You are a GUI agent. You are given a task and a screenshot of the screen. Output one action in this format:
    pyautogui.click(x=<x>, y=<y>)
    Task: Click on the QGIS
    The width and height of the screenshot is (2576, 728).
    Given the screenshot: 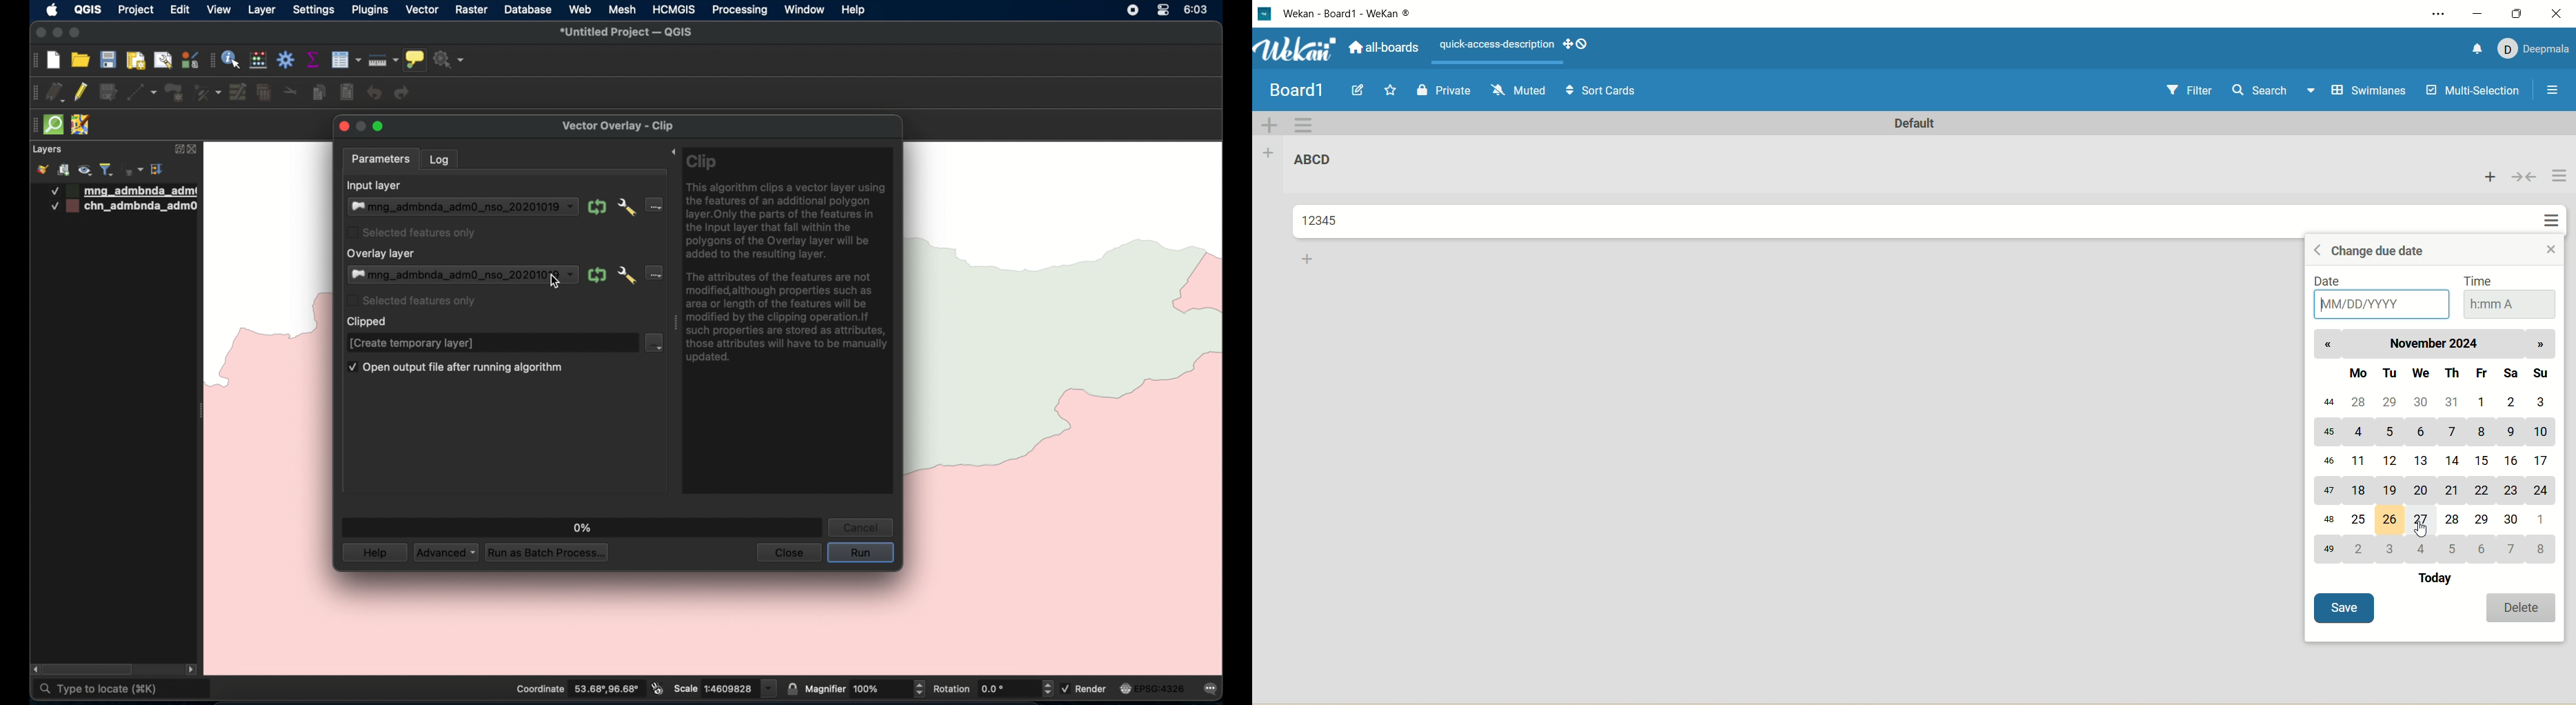 What is the action you would take?
    pyautogui.click(x=87, y=9)
    